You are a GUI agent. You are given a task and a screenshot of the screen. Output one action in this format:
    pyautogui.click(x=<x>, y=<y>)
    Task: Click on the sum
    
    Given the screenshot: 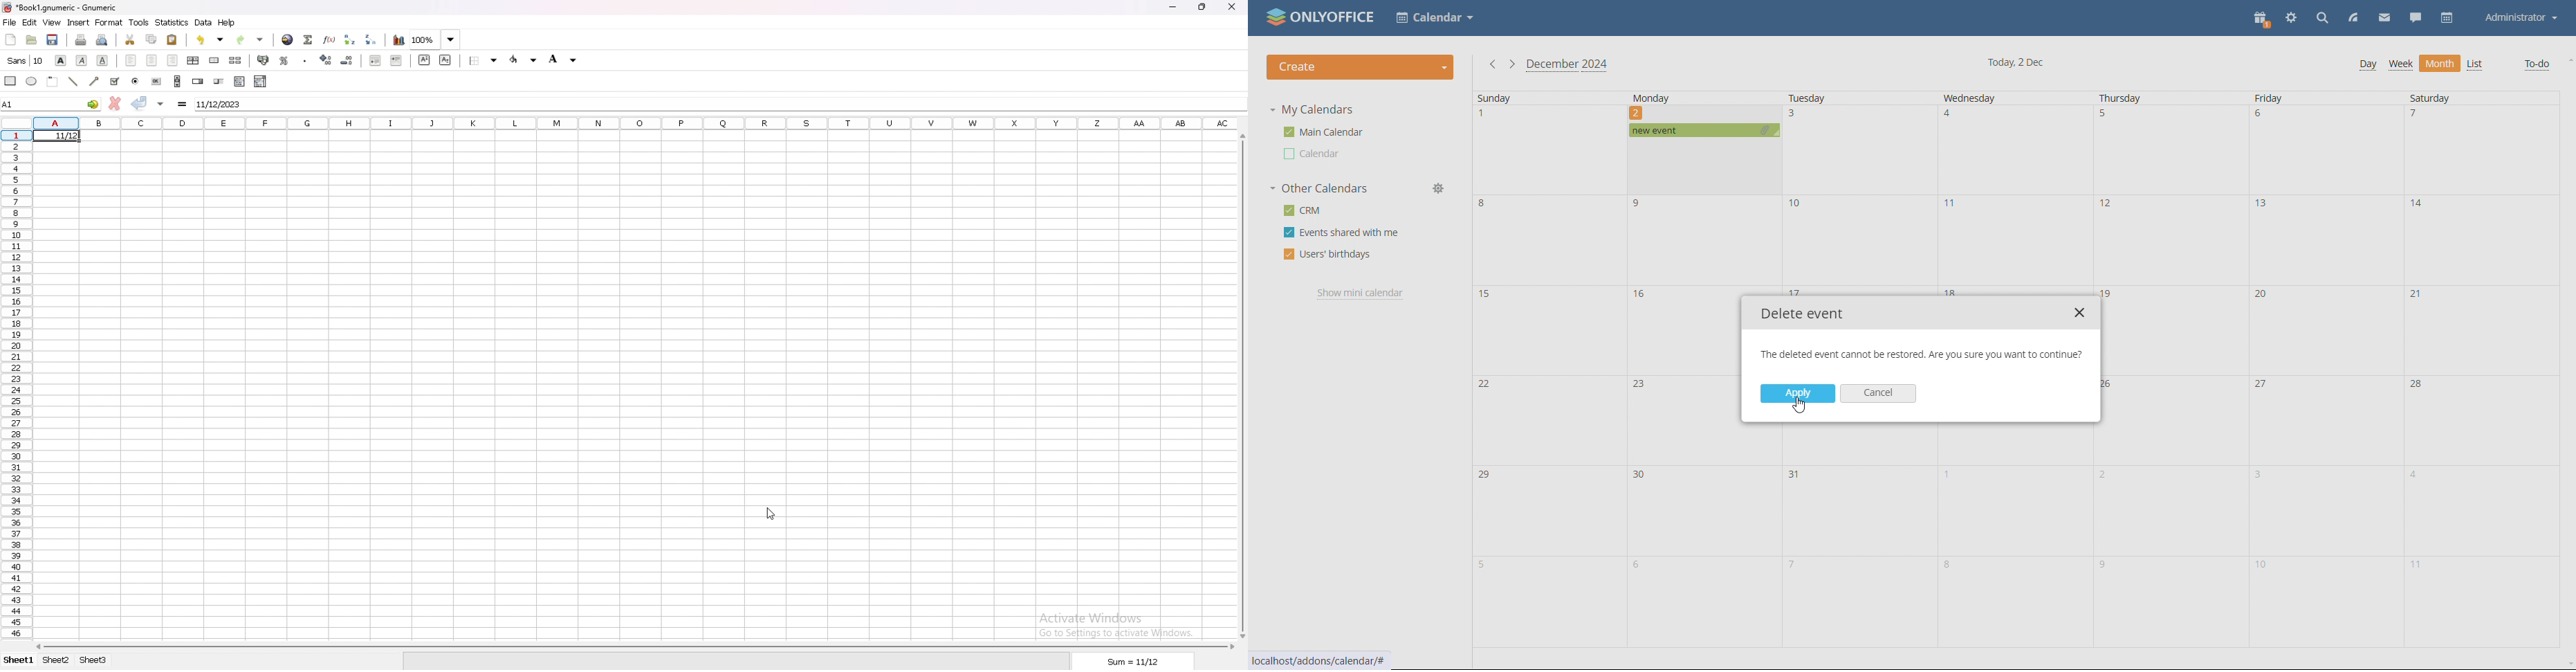 What is the action you would take?
    pyautogui.click(x=1134, y=662)
    